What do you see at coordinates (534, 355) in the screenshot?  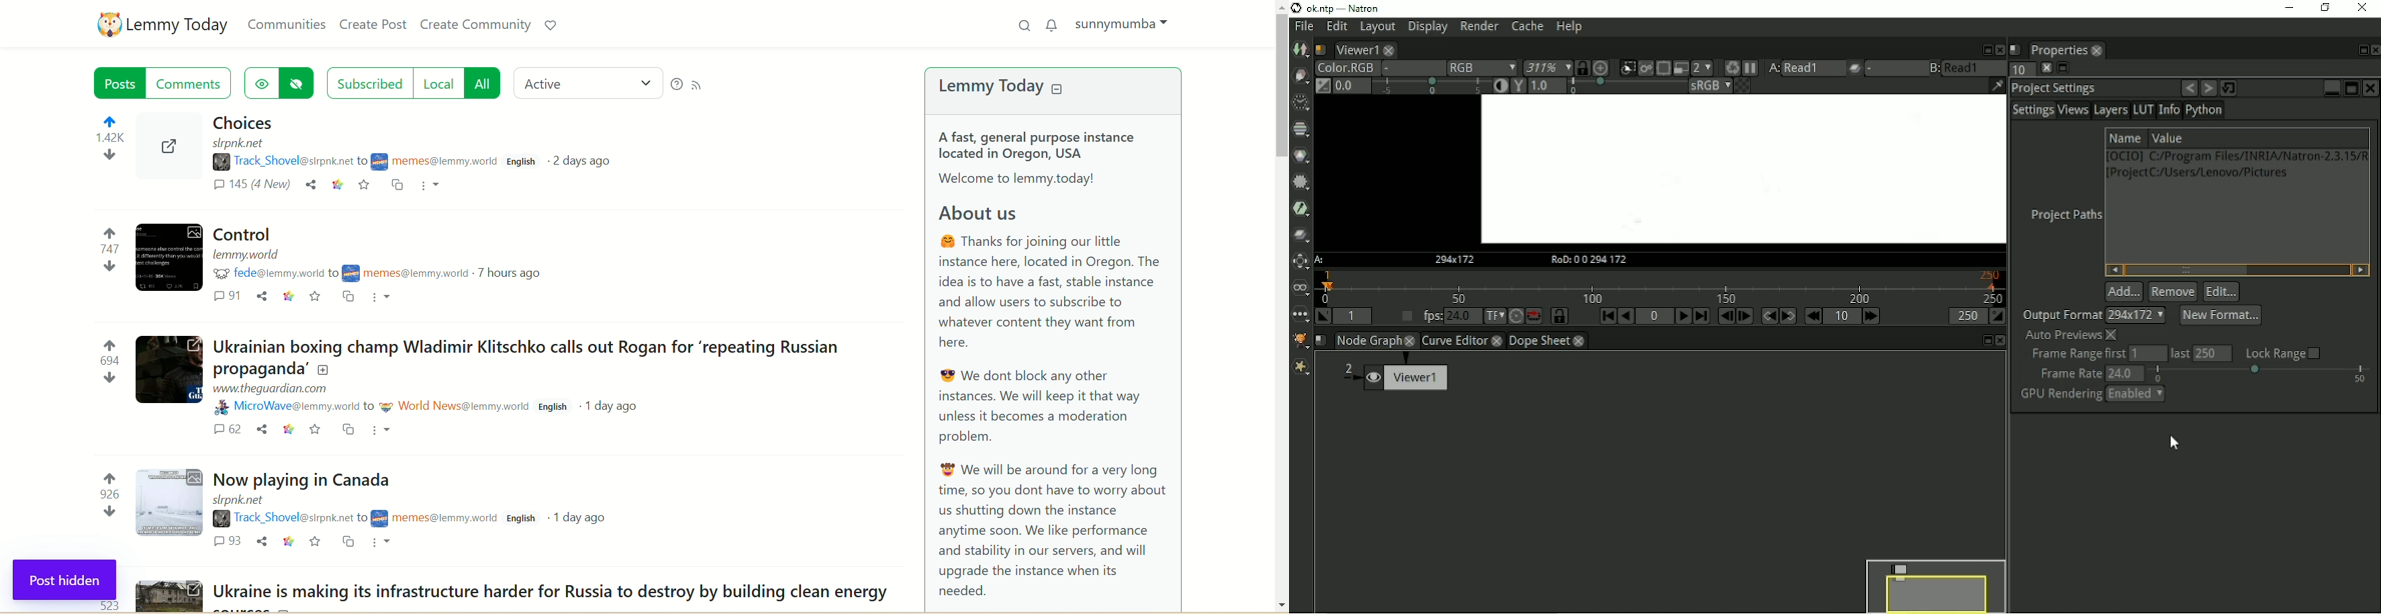 I see `Post on "Ukrainian boxing champ Wladimir Klitschko calls out Rogan for ‘repeating Russian propaganda’"` at bounding box center [534, 355].